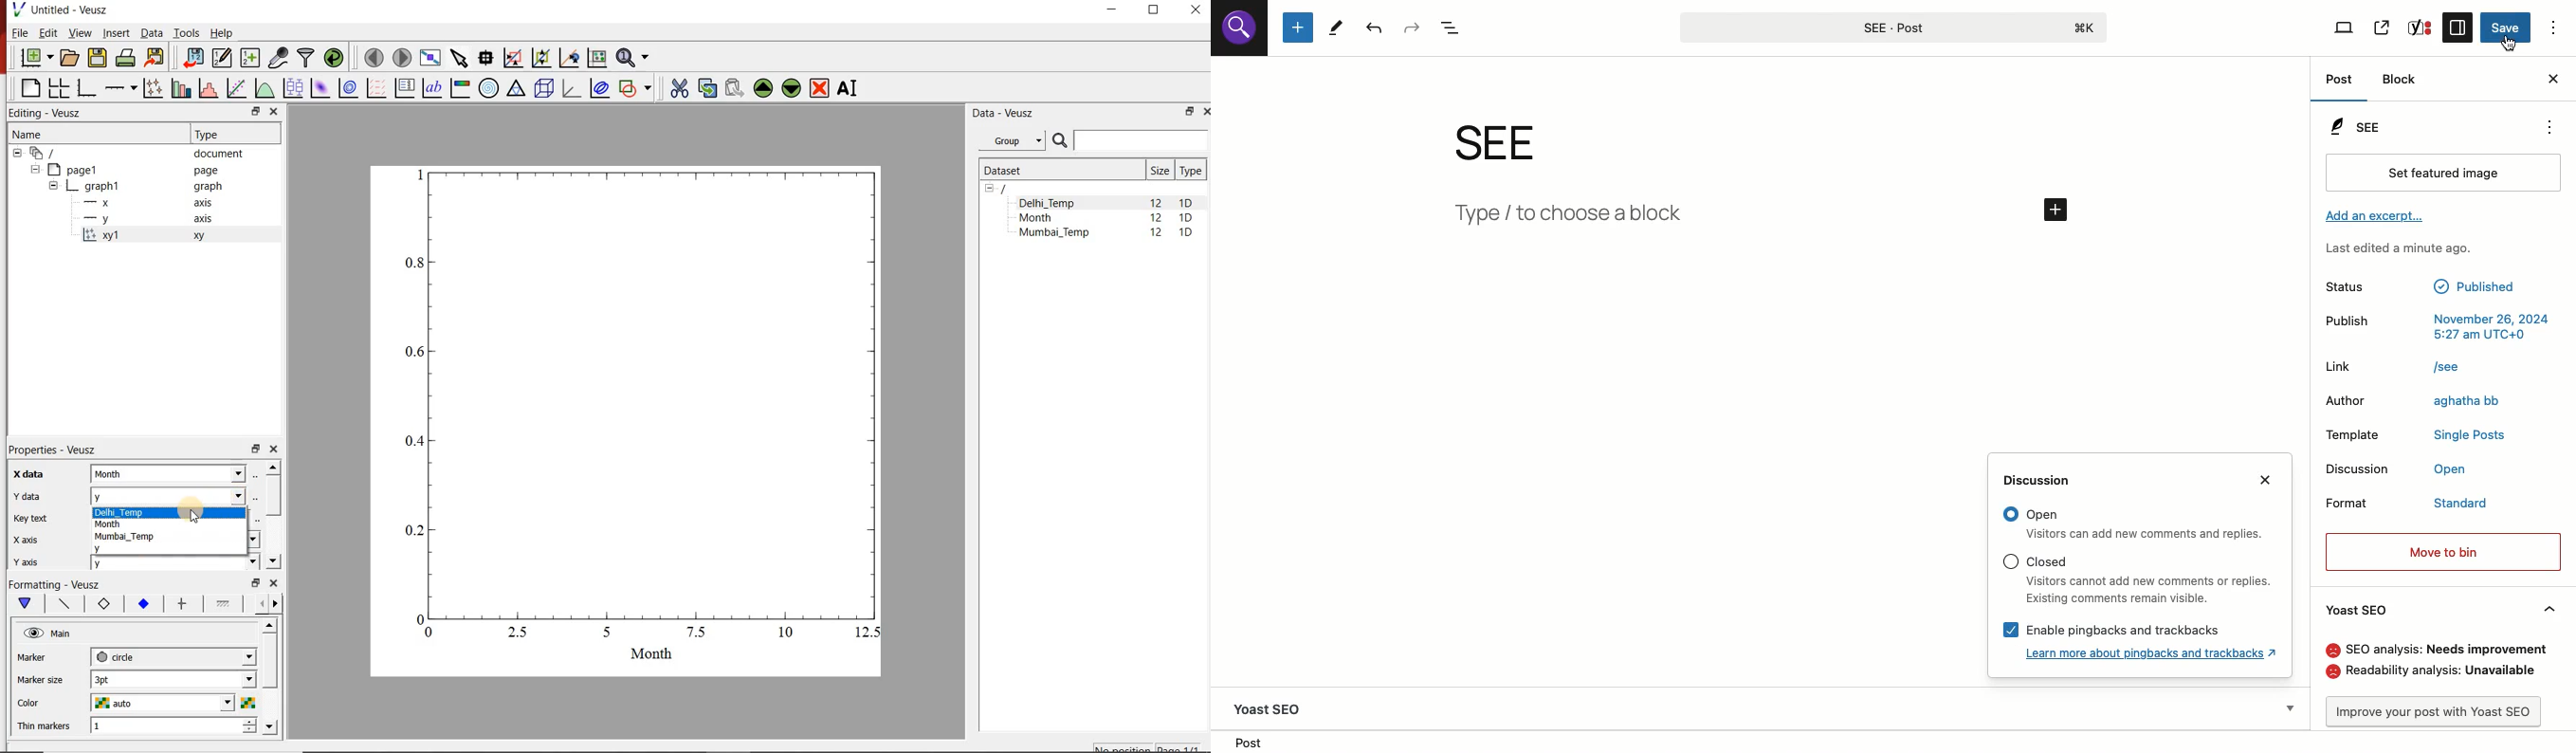  Describe the element at coordinates (1296, 28) in the screenshot. I see `Add new block` at that location.